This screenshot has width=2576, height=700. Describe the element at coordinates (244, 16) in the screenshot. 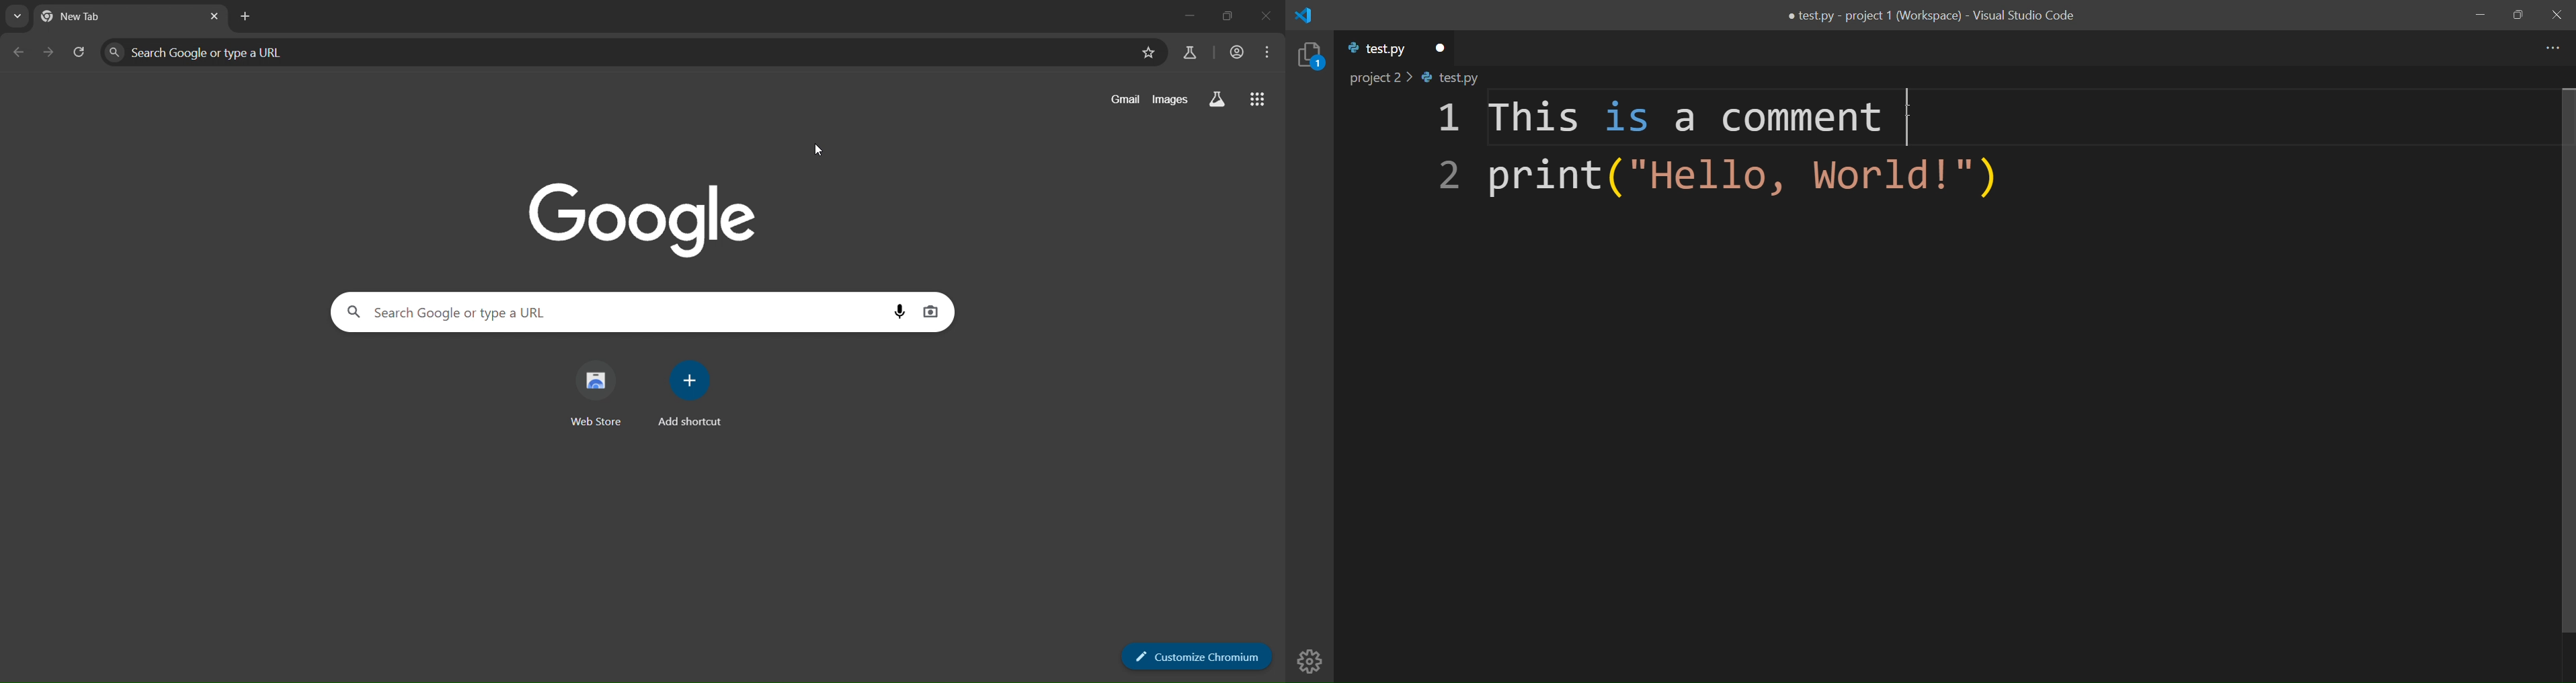

I see `new tab` at that location.